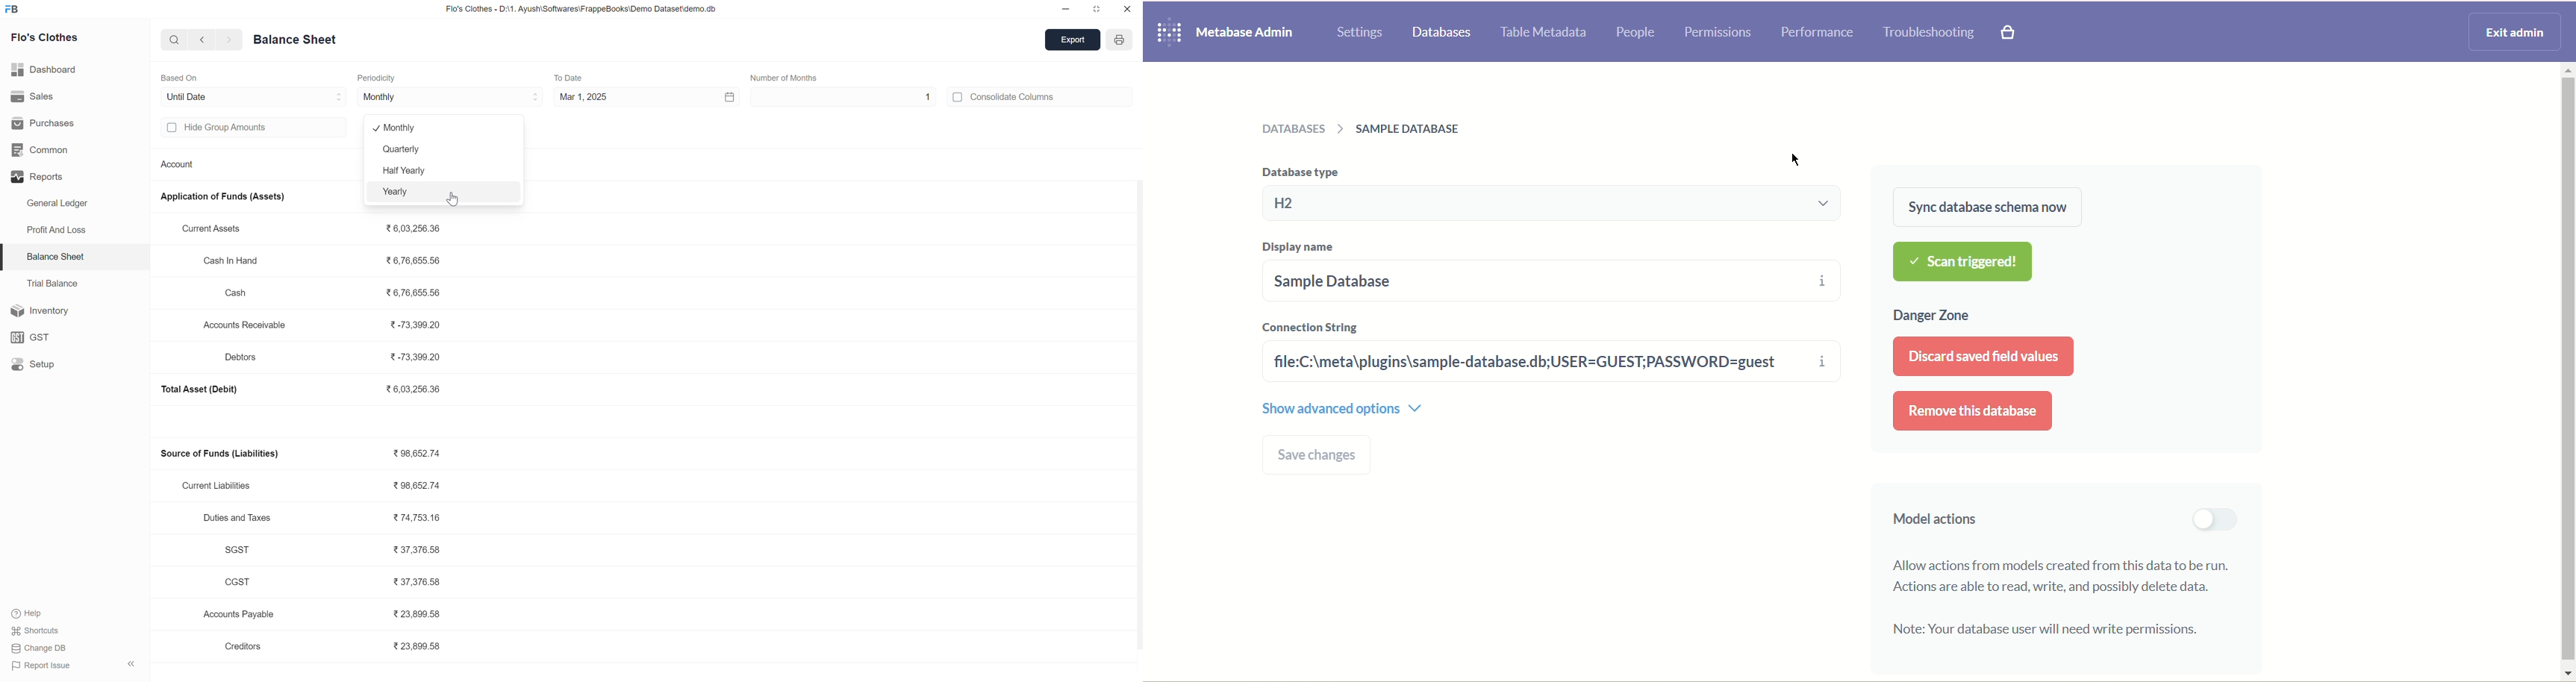 Image resolution: width=2576 pixels, height=700 pixels. Describe the element at coordinates (421, 324) in the screenshot. I see `-73,399.20` at that location.